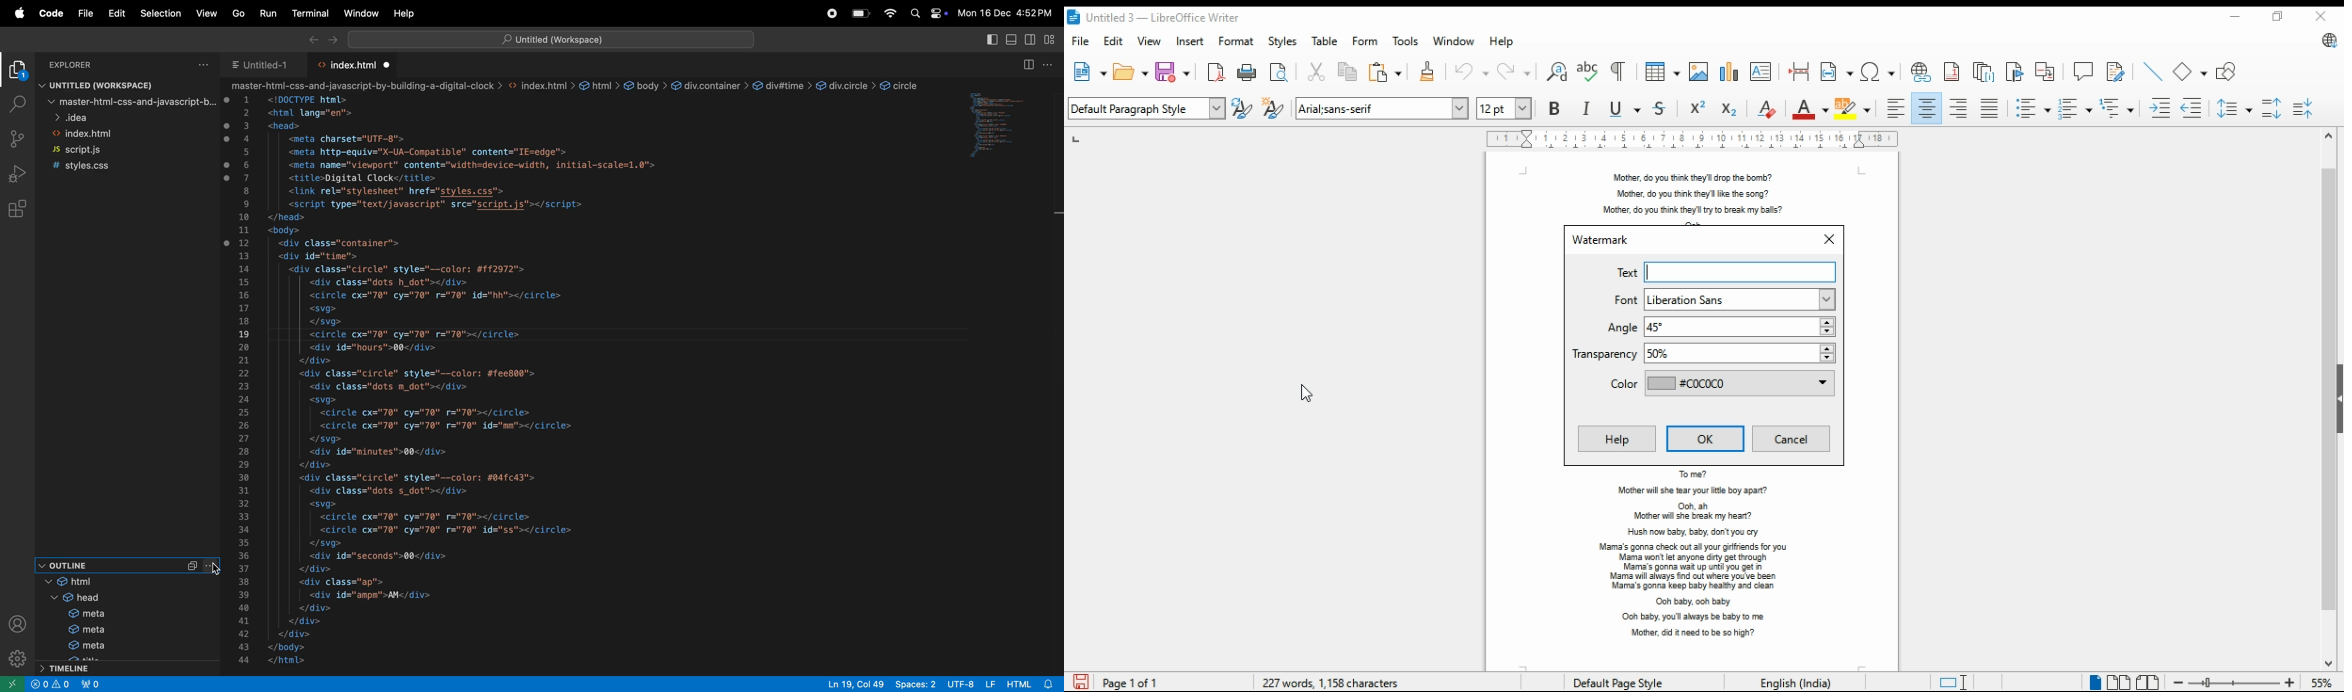 This screenshot has width=2352, height=700. I want to click on customise layout, so click(1054, 38).